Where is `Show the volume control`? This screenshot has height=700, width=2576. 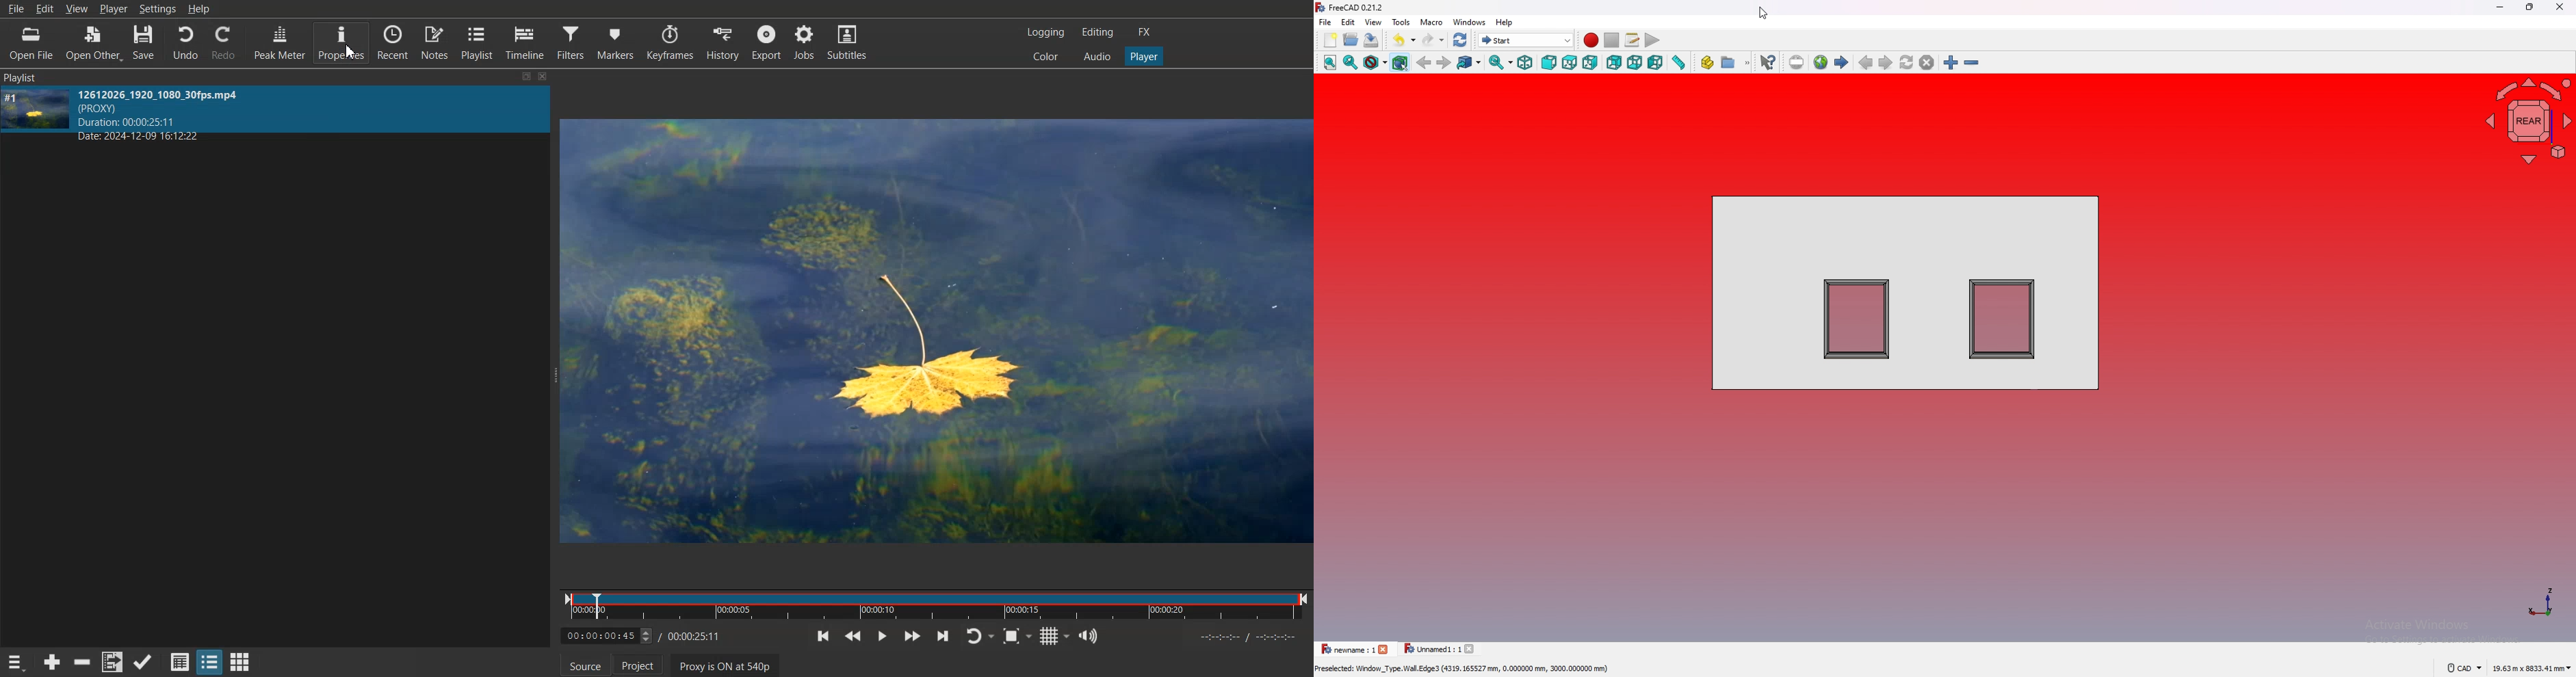 Show the volume control is located at coordinates (1089, 636).